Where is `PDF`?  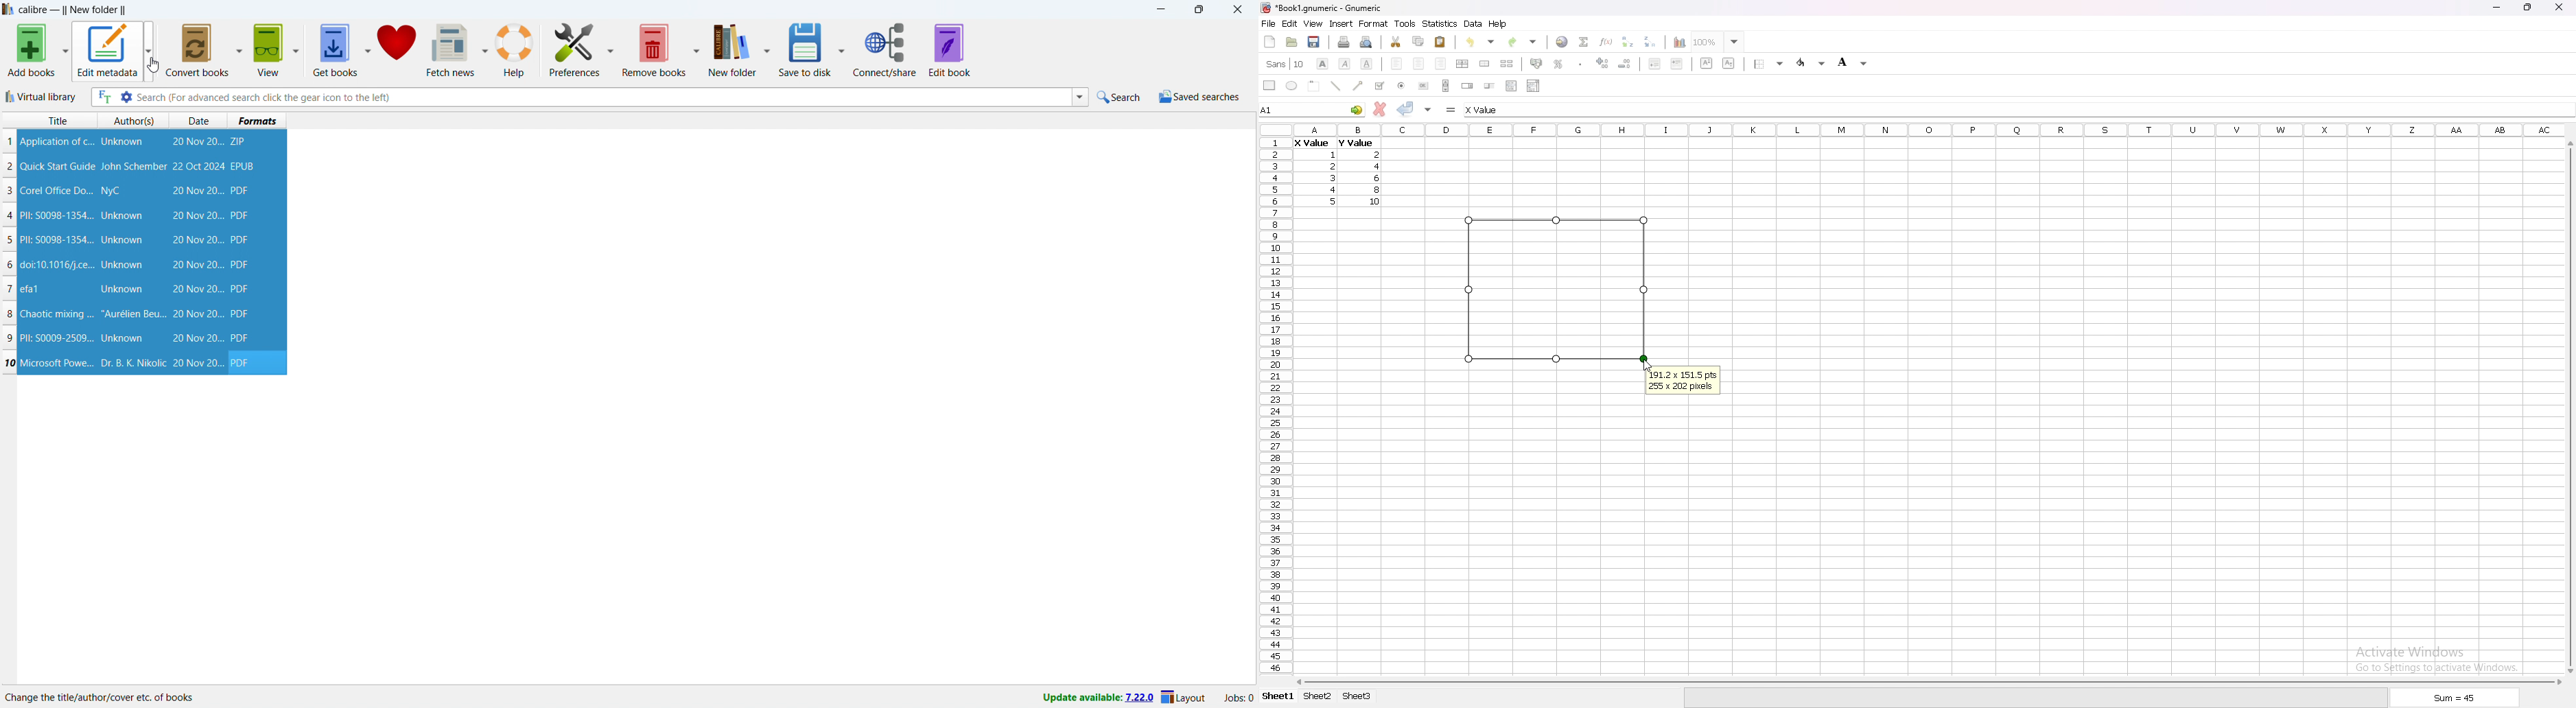 PDF is located at coordinates (239, 216).